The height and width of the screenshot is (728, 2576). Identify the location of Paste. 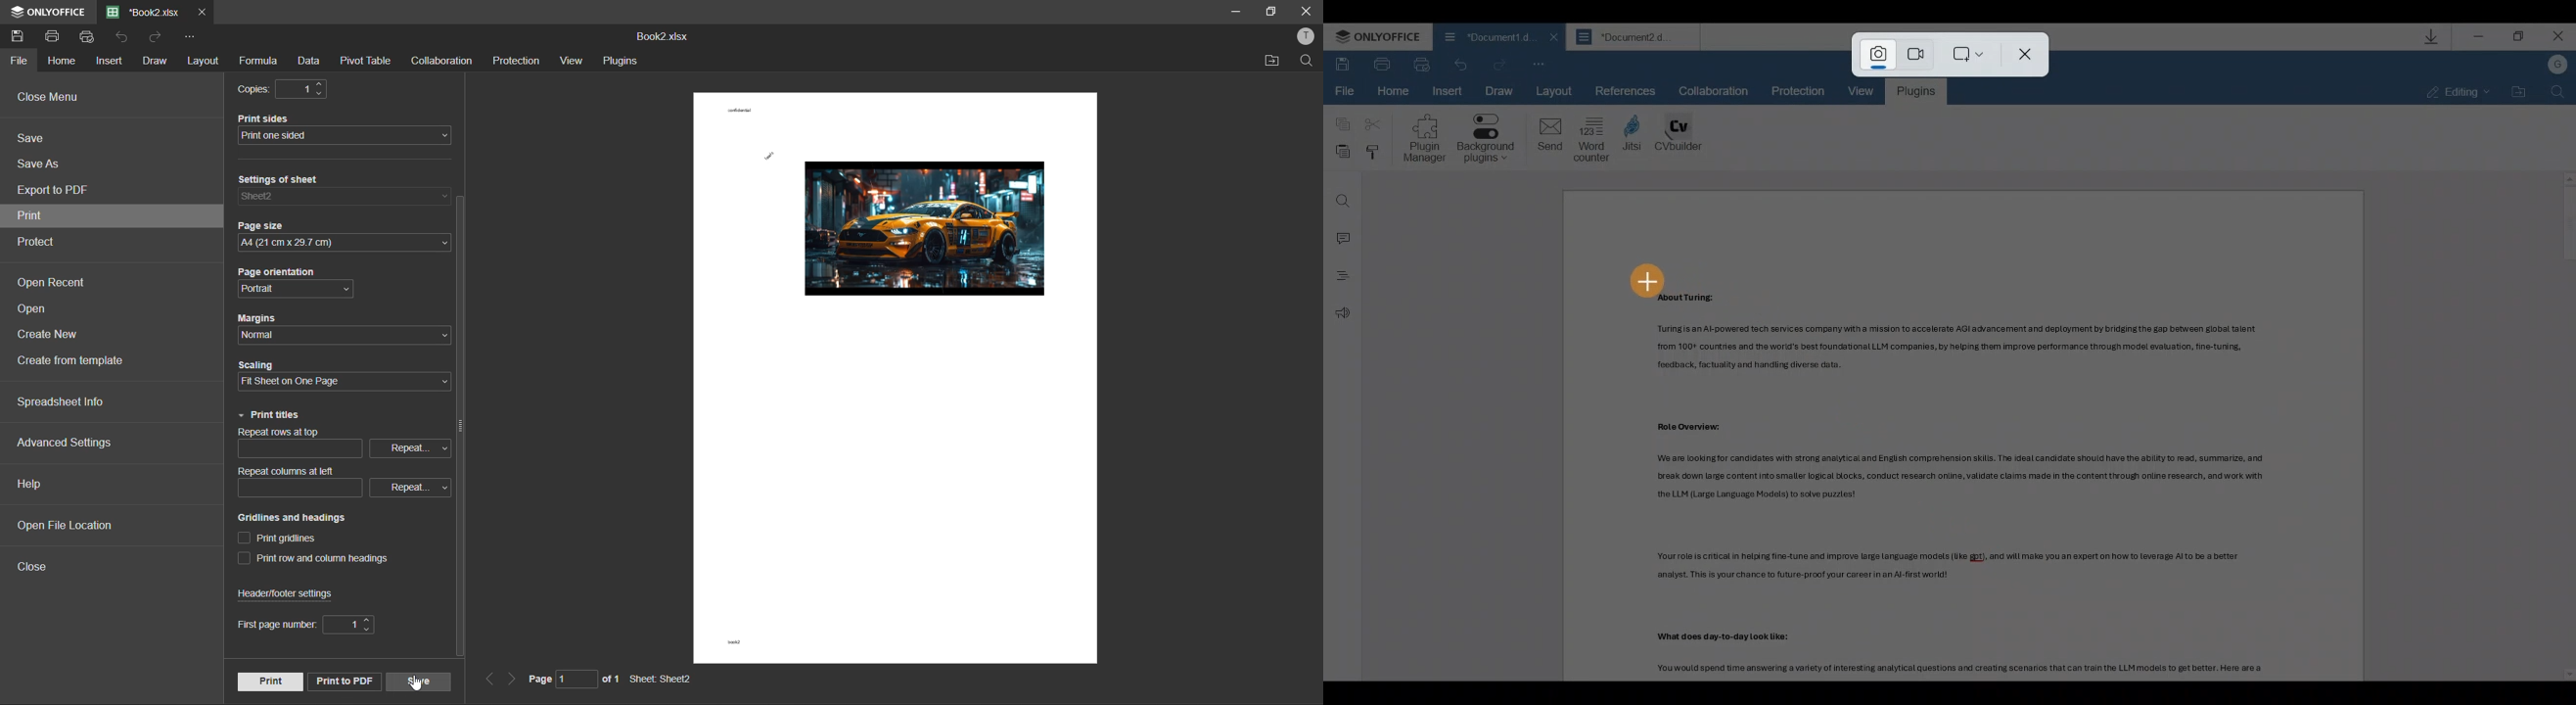
(1340, 153).